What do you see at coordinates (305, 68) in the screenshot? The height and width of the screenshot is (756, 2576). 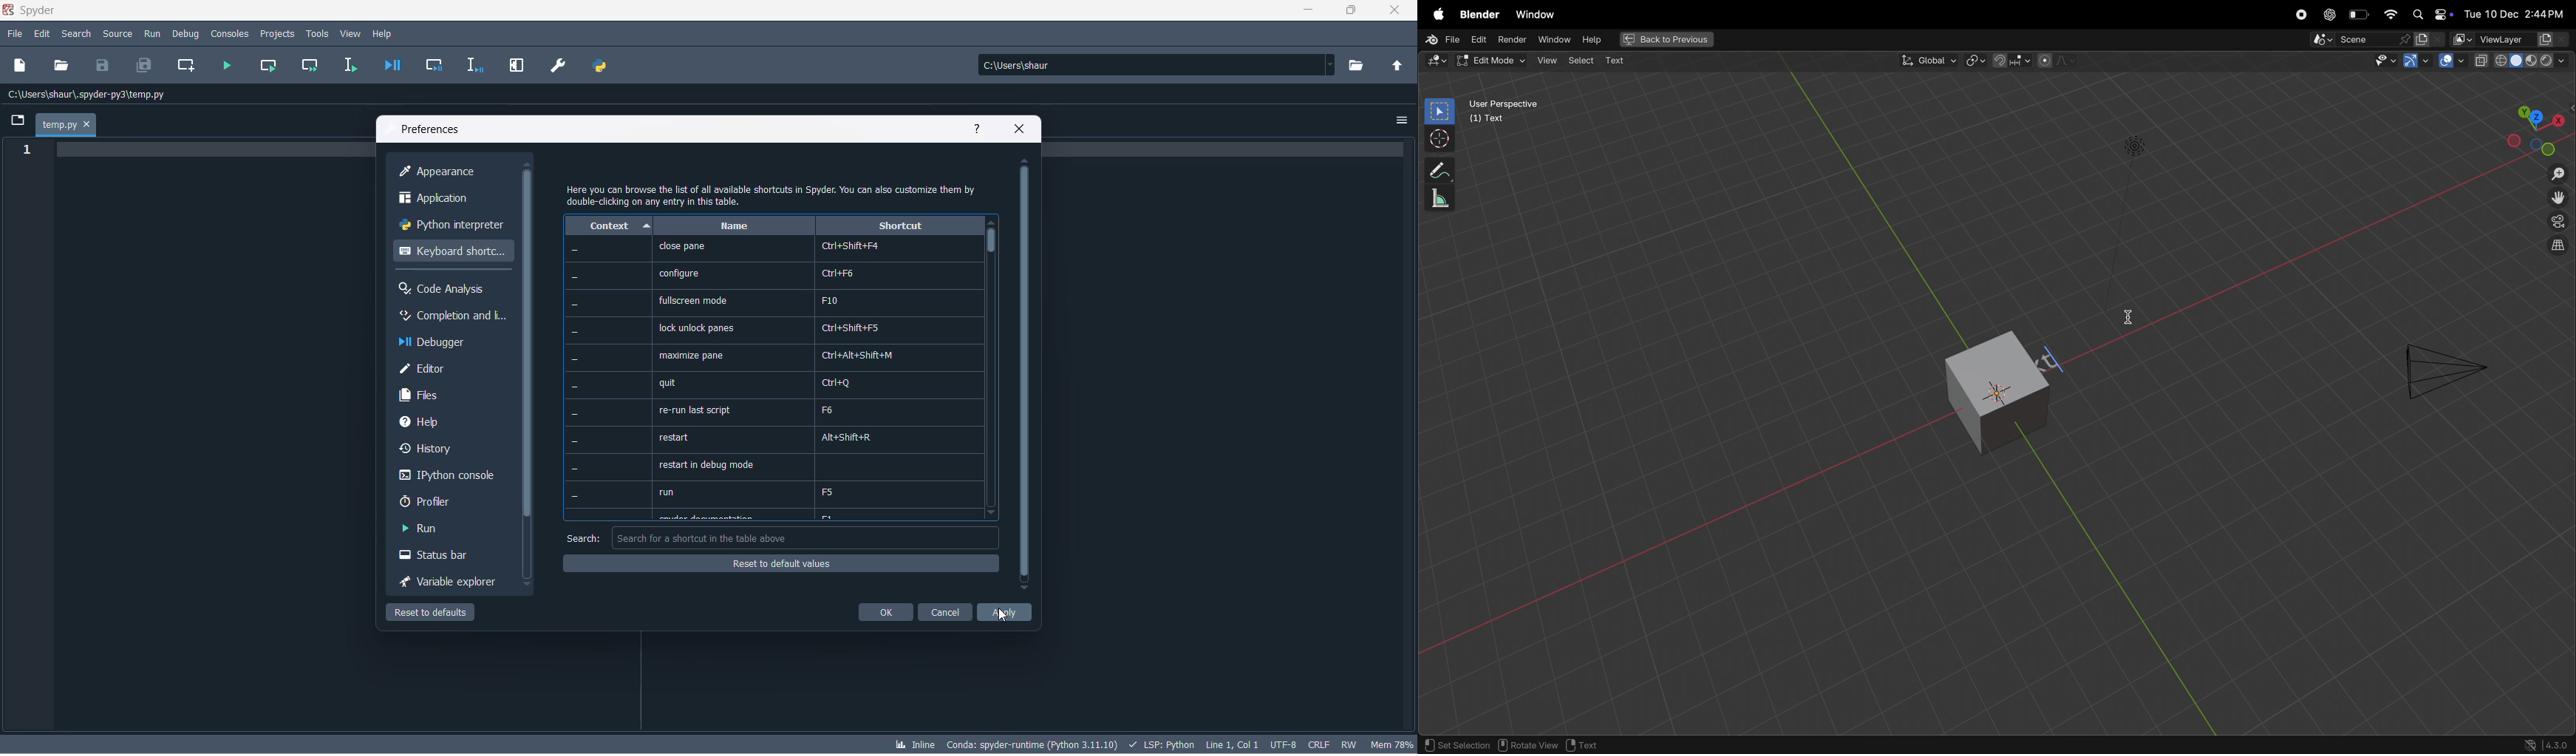 I see `run current cell` at bounding box center [305, 68].